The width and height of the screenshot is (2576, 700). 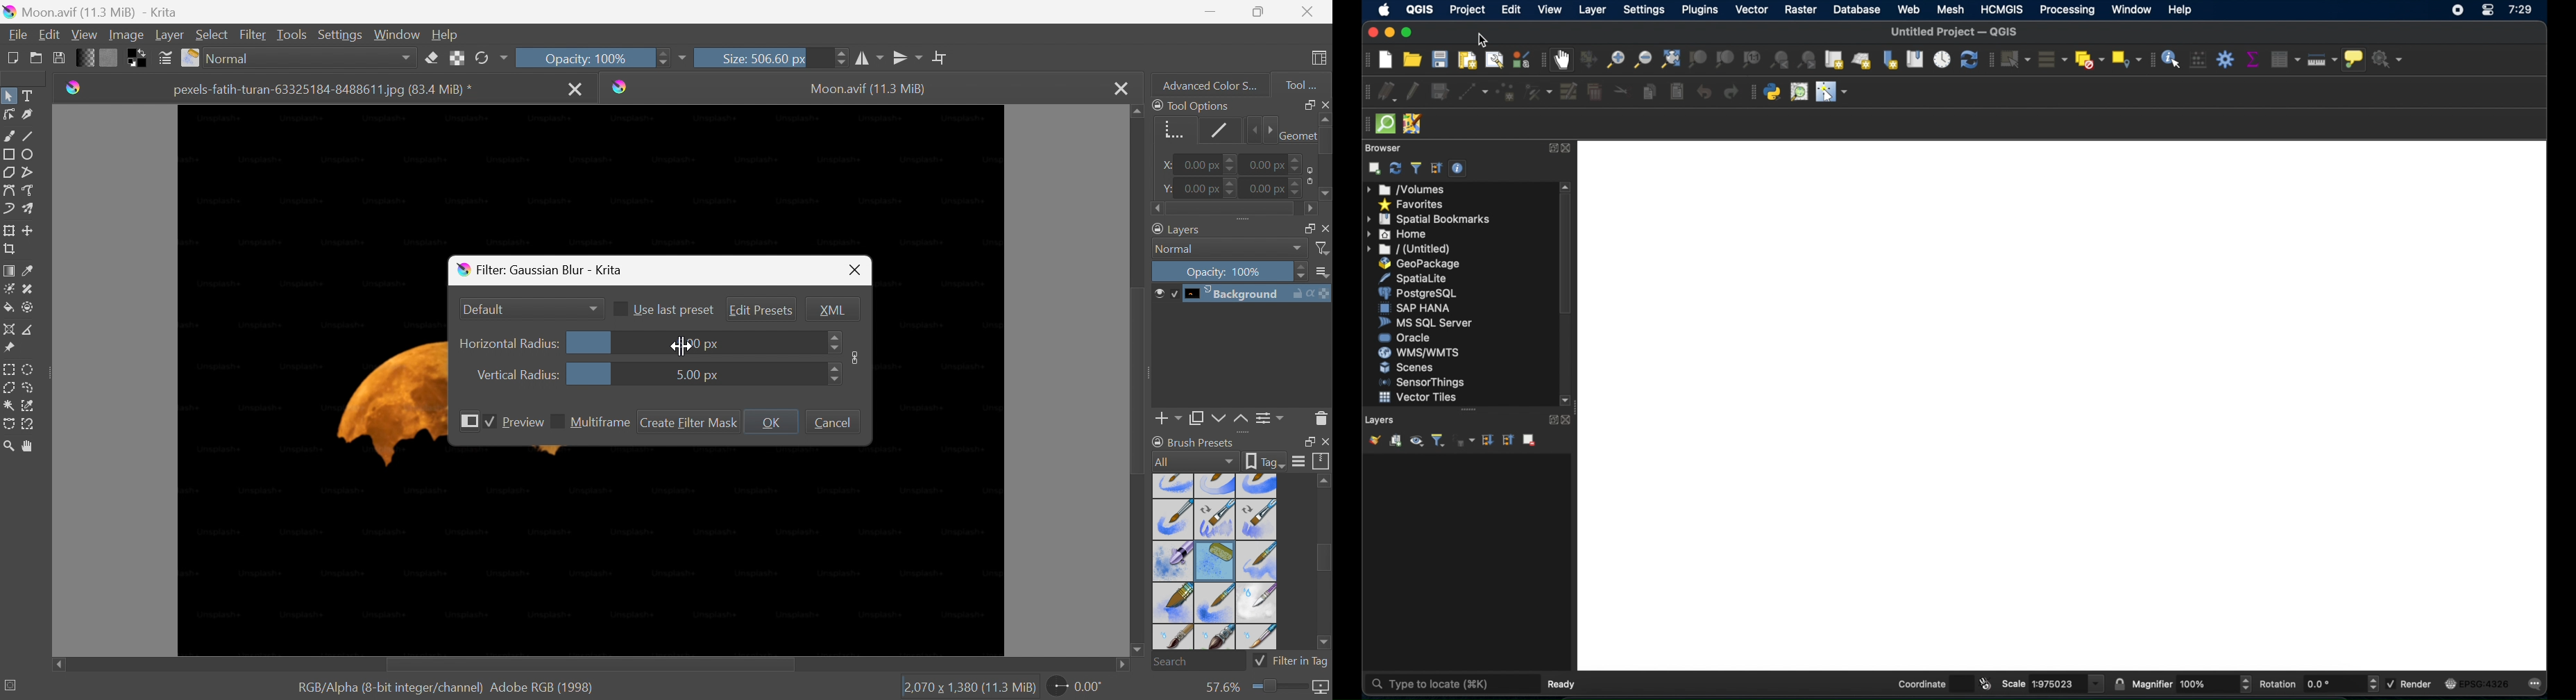 What do you see at coordinates (2451, 684) in the screenshot?
I see `image` at bounding box center [2451, 684].